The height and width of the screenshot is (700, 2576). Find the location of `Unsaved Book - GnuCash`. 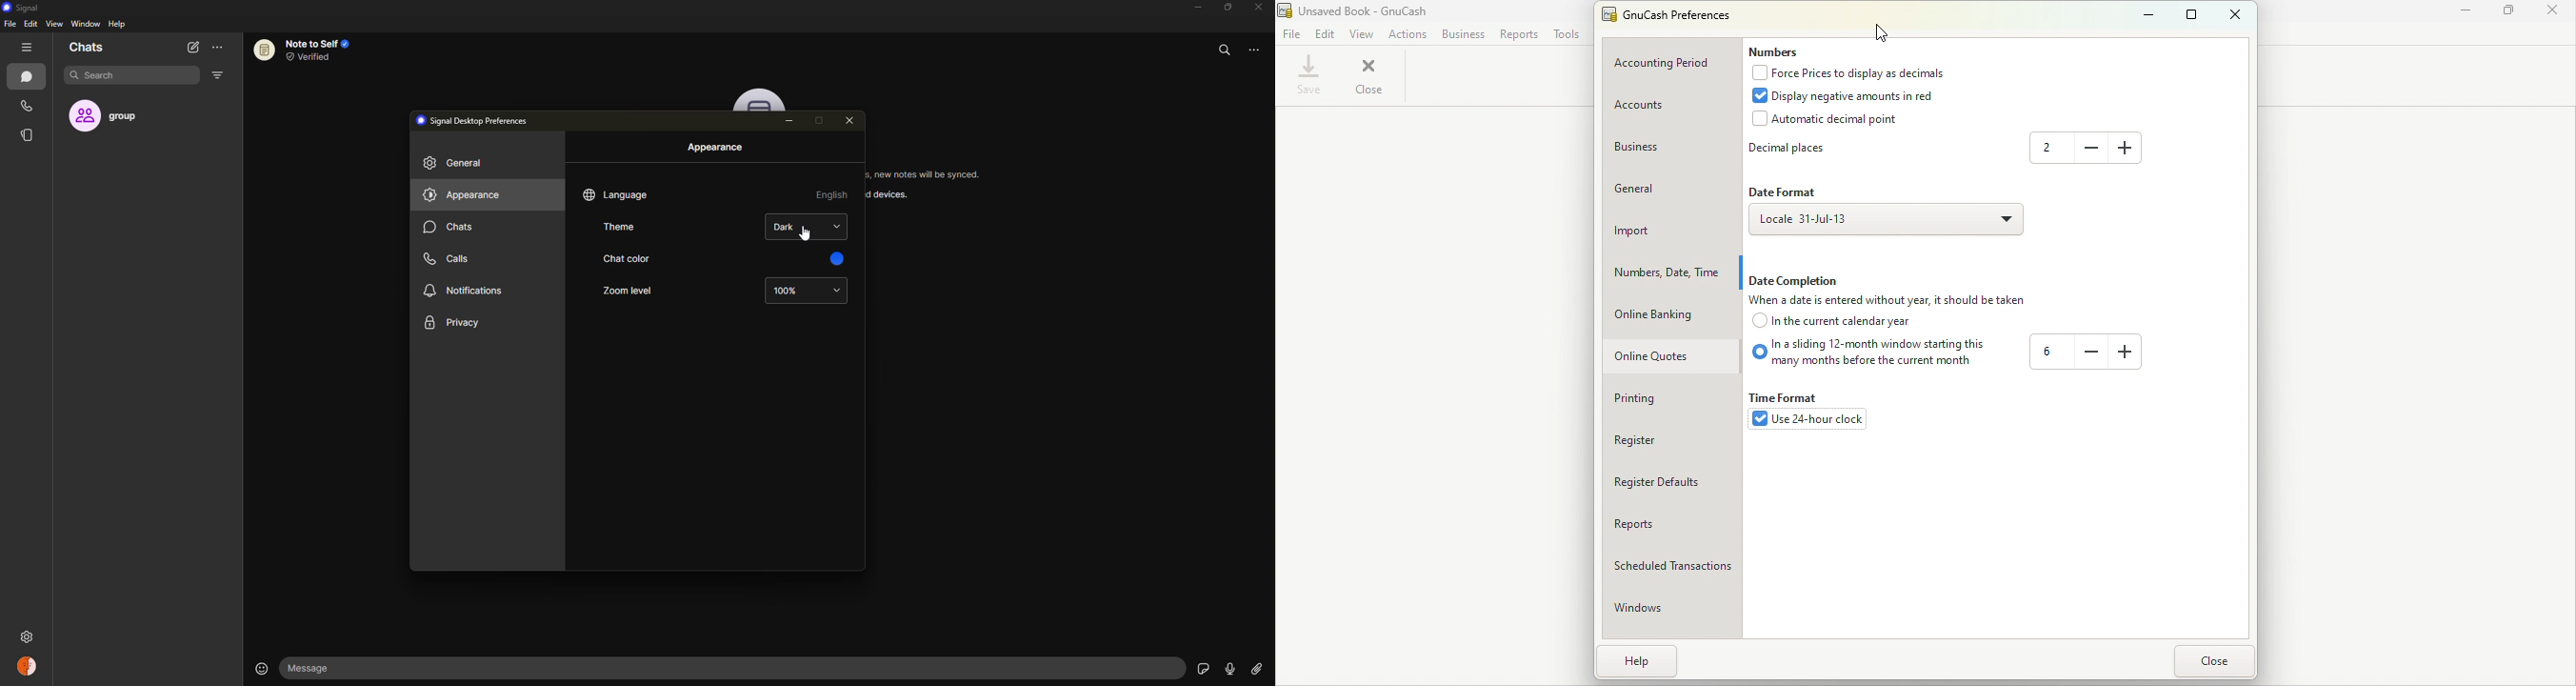

Unsaved Book - GnuCash is located at coordinates (1353, 10).